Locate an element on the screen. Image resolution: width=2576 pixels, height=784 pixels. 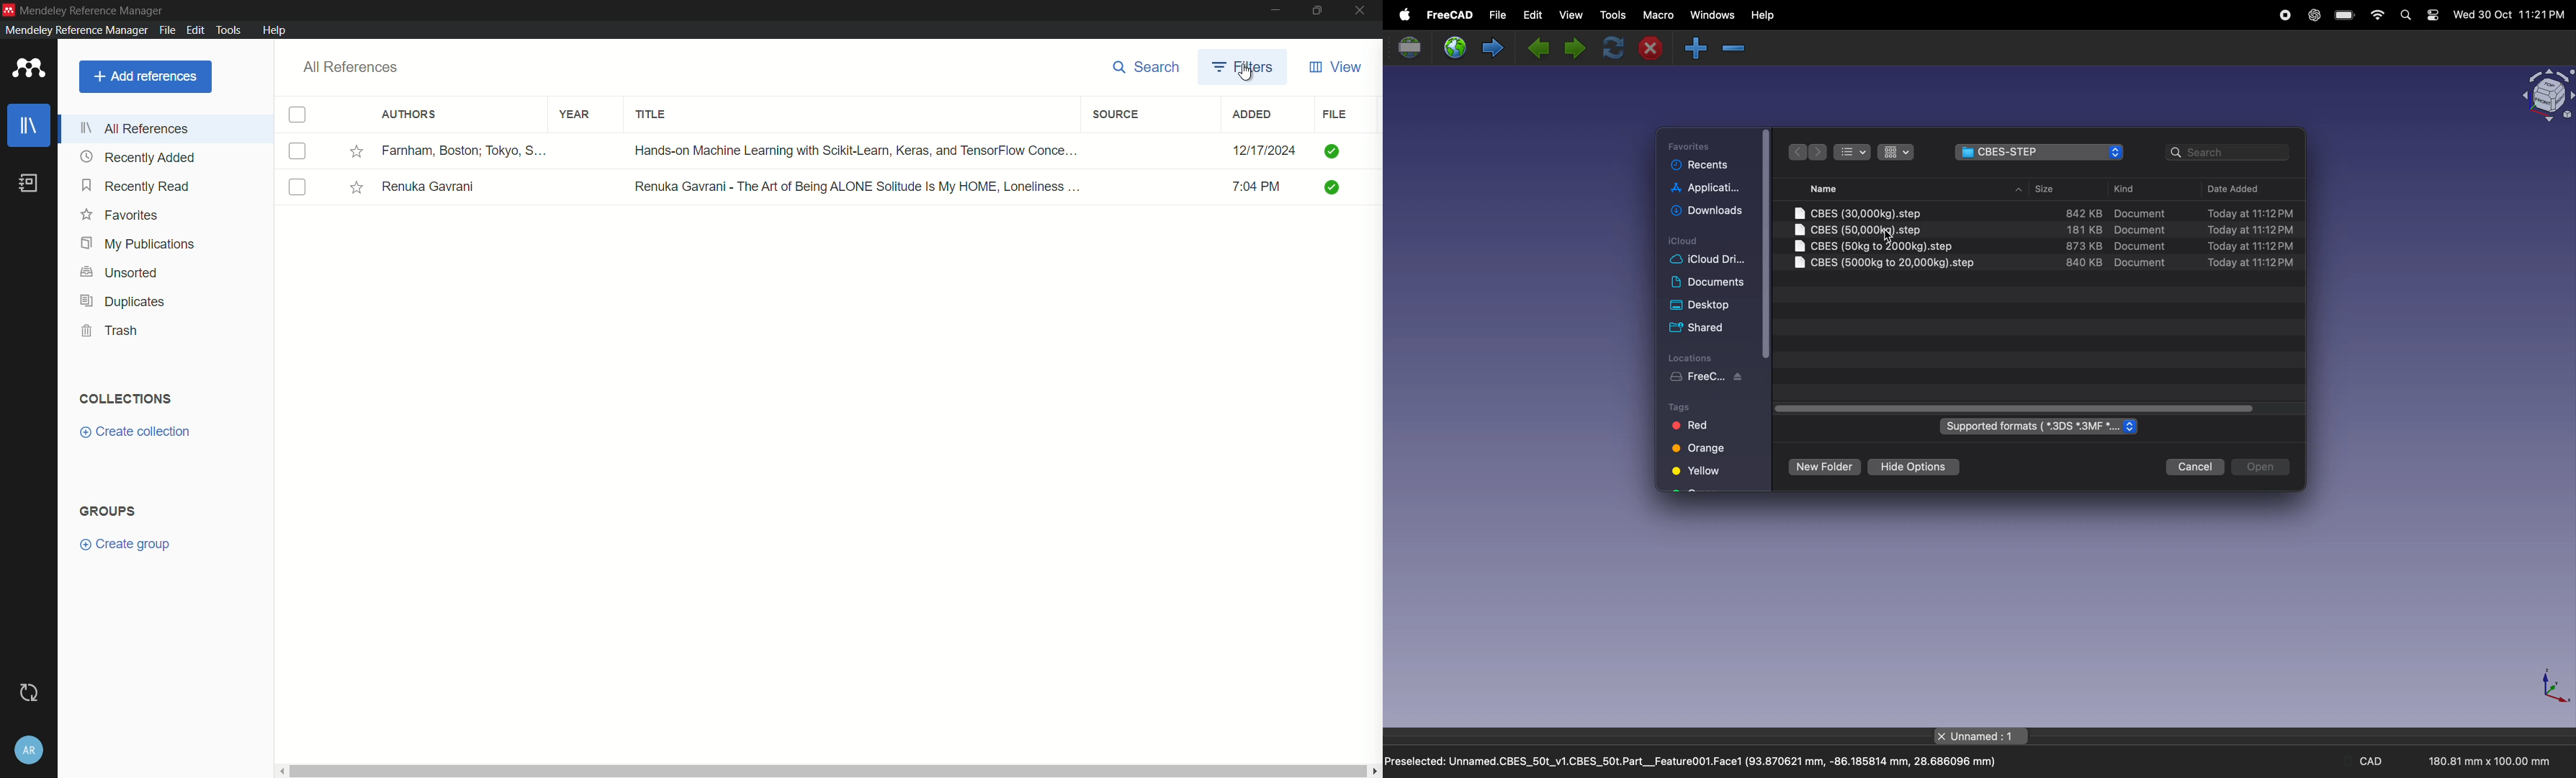
collections is located at coordinates (127, 398).